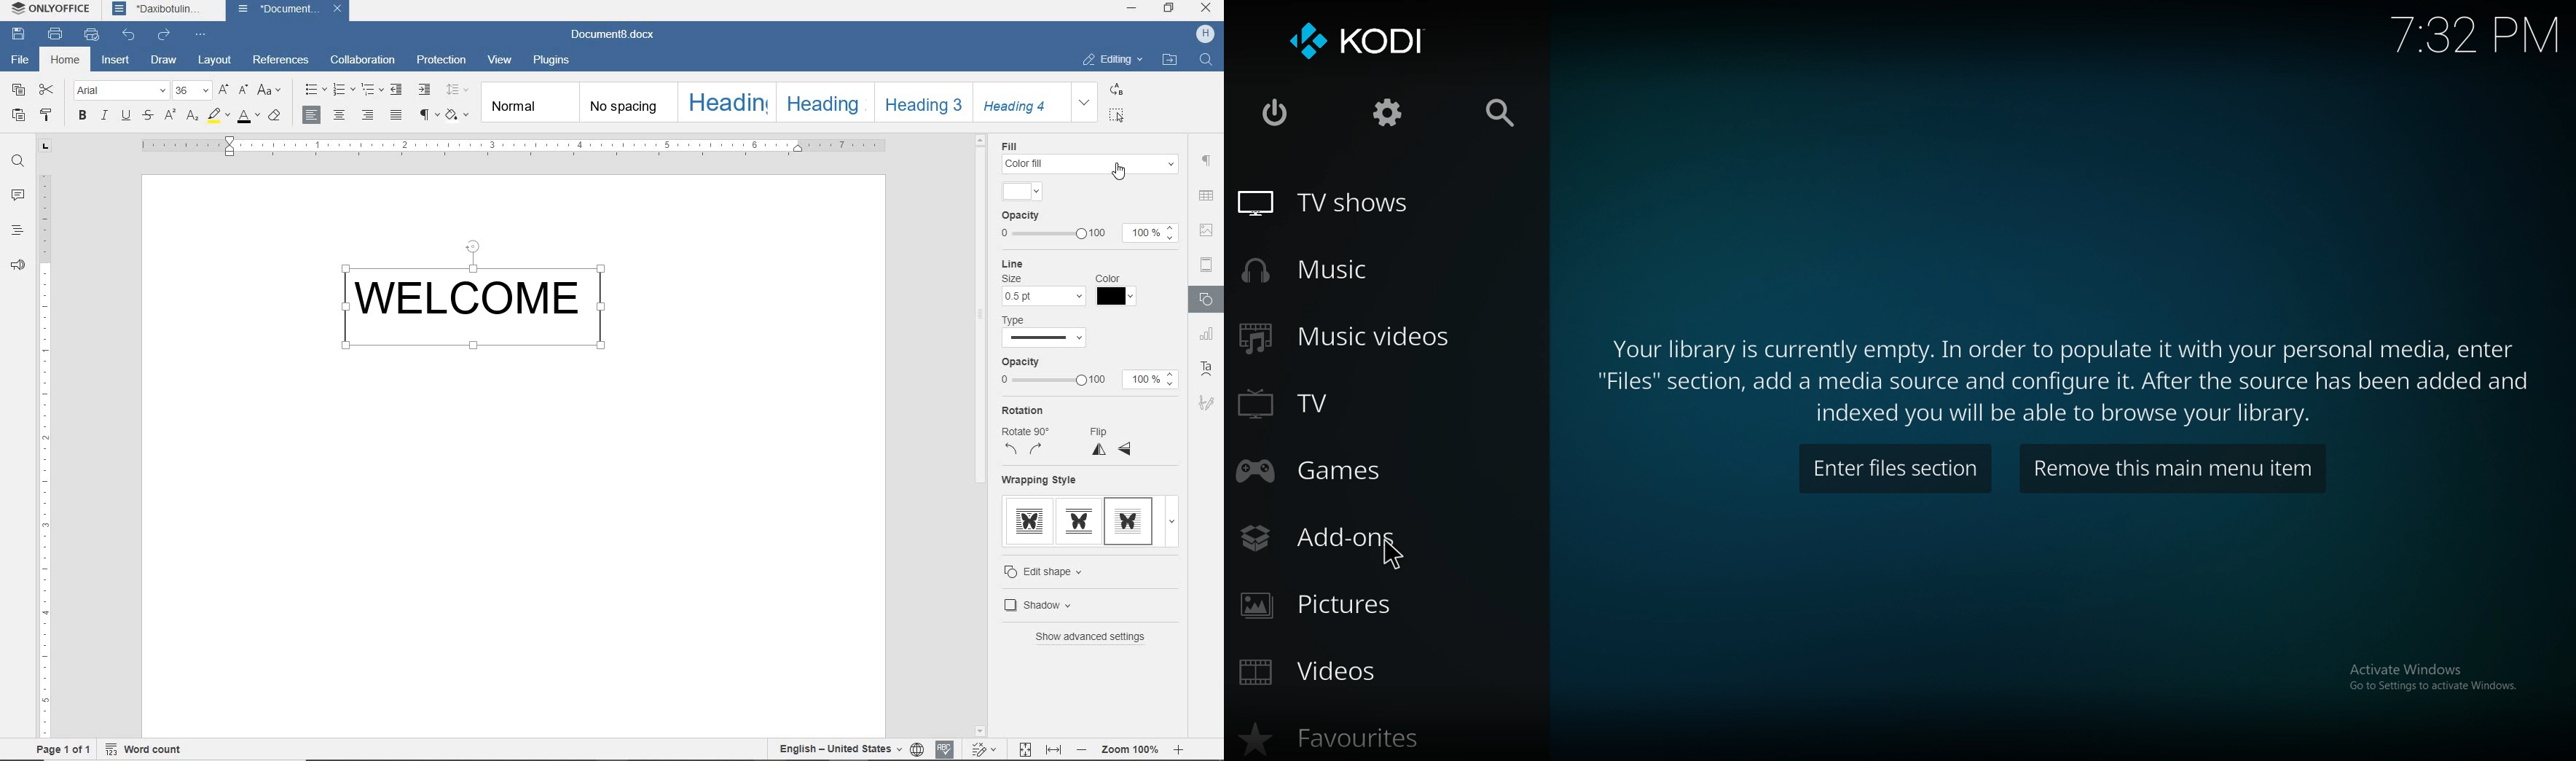 The width and height of the screenshot is (2576, 784). Describe the element at coordinates (1209, 300) in the screenshot. I see `SHAPE` at that location.